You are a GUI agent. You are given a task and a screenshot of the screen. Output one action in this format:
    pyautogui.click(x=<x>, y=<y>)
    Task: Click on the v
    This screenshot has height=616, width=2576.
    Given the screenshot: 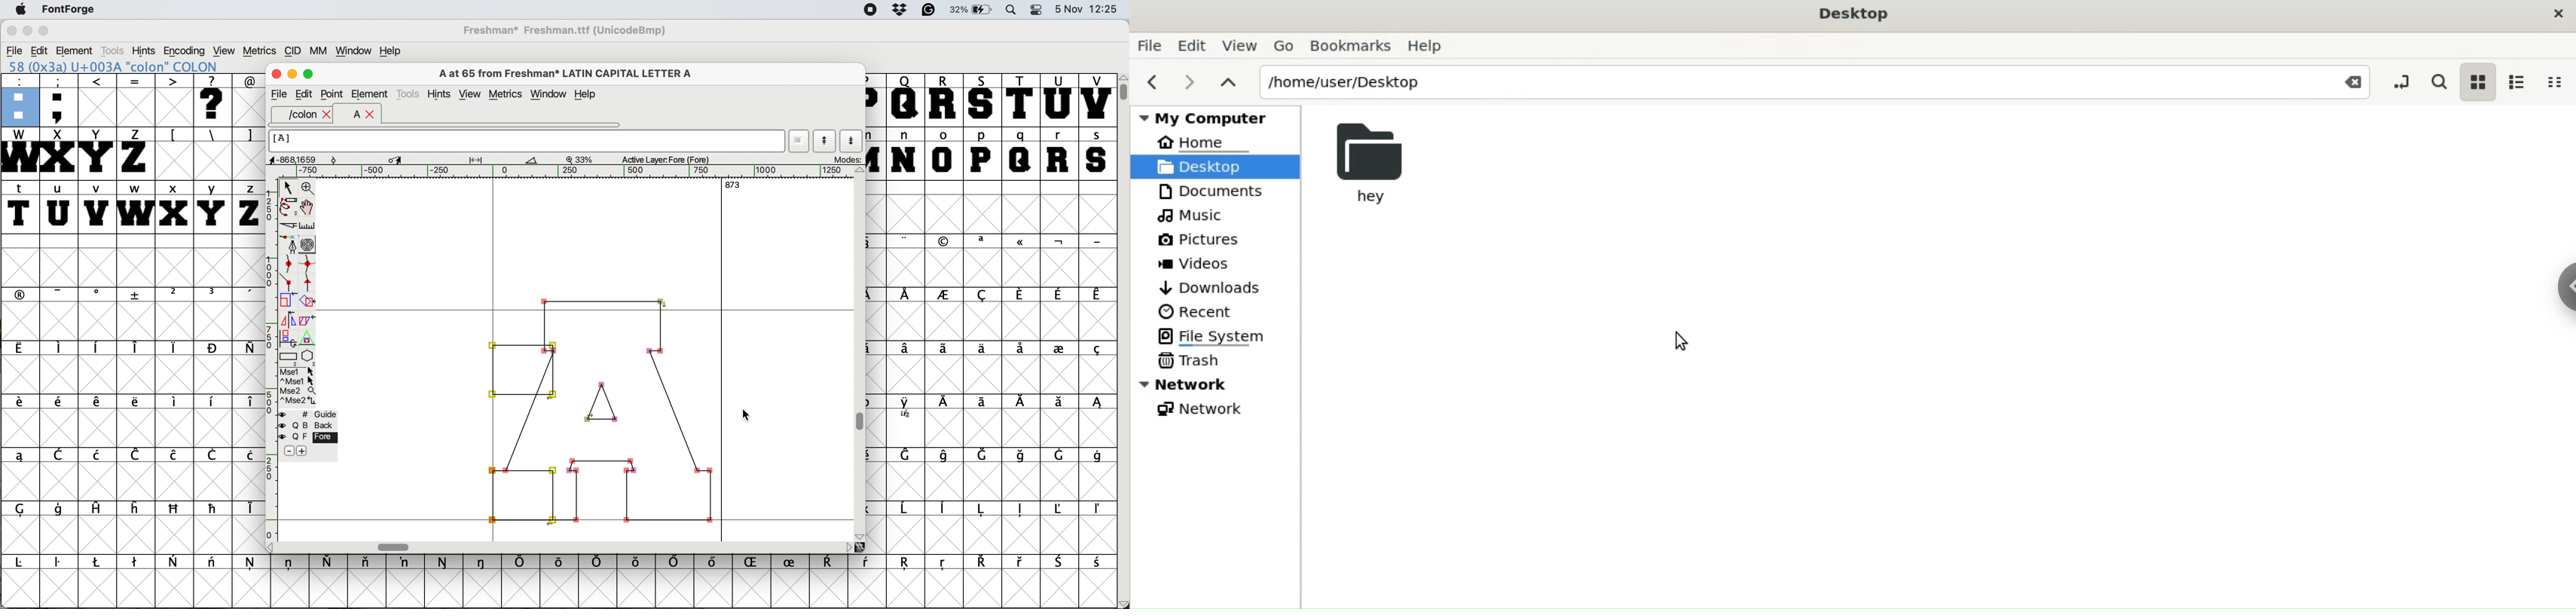 What is the action you would take?
    pyautogui.click(x=97, y=207)
    